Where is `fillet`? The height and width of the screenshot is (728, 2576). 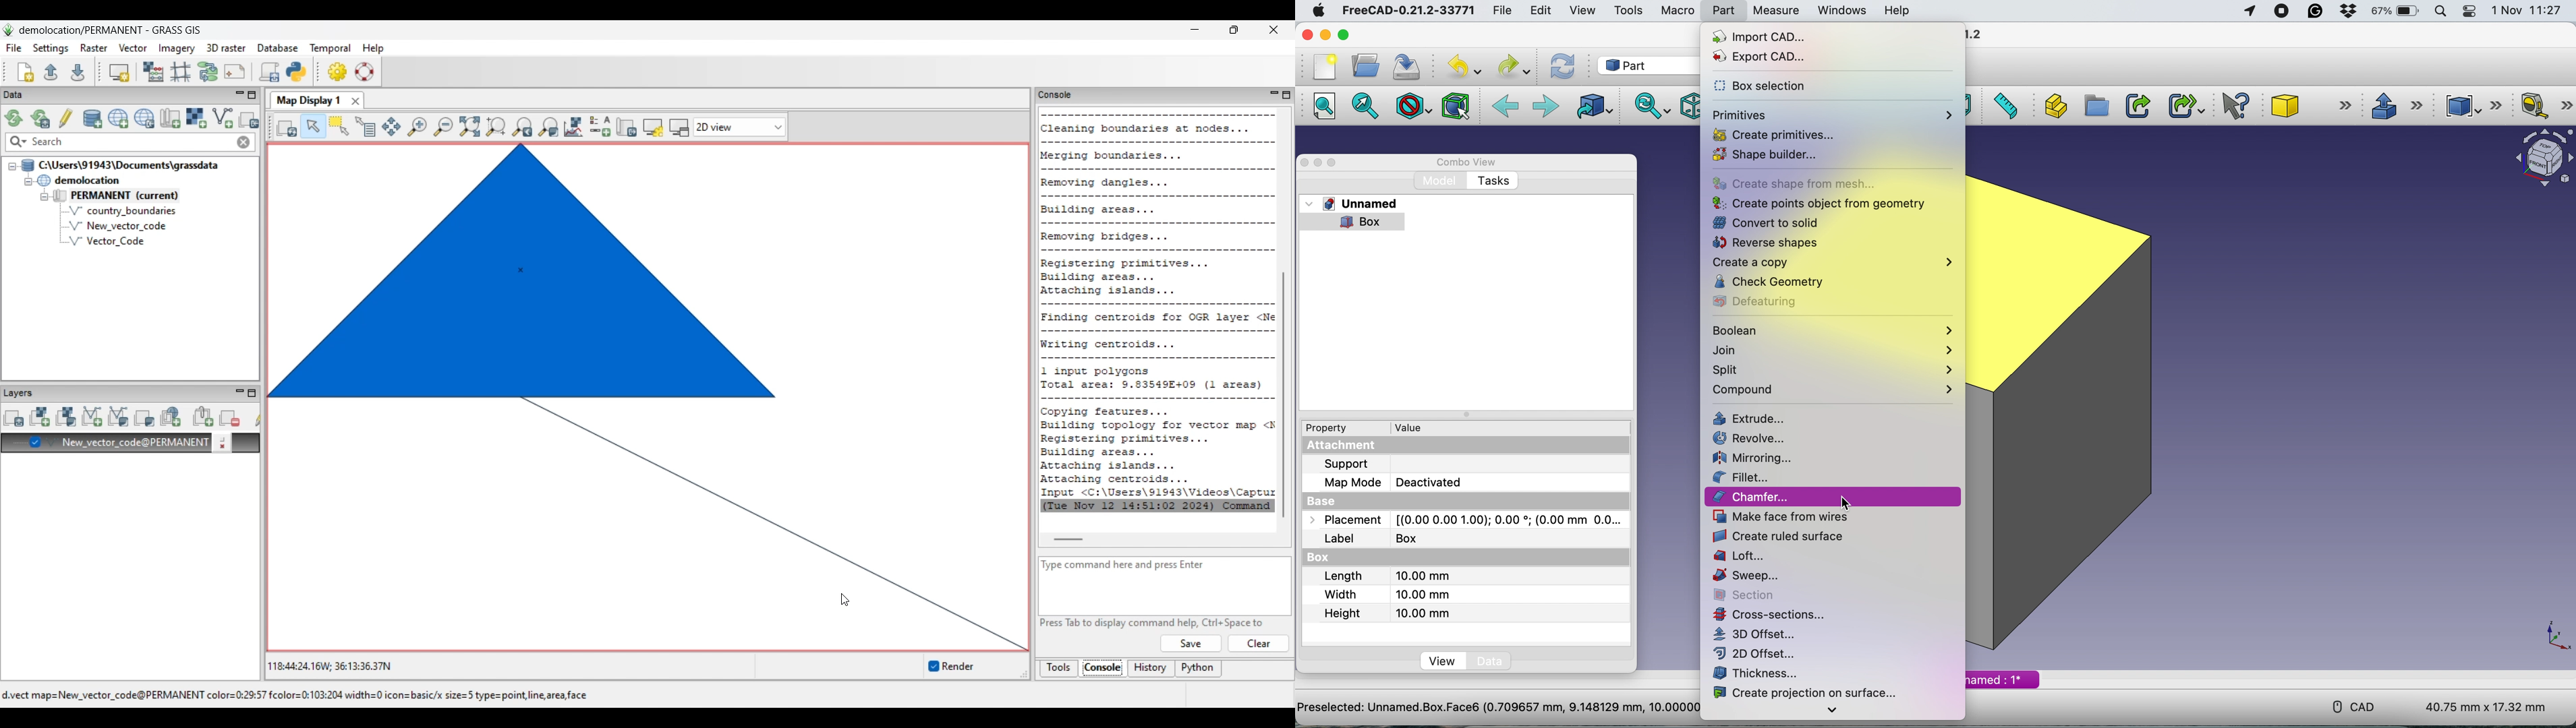 fillet is located at coordinates (1748, 476).